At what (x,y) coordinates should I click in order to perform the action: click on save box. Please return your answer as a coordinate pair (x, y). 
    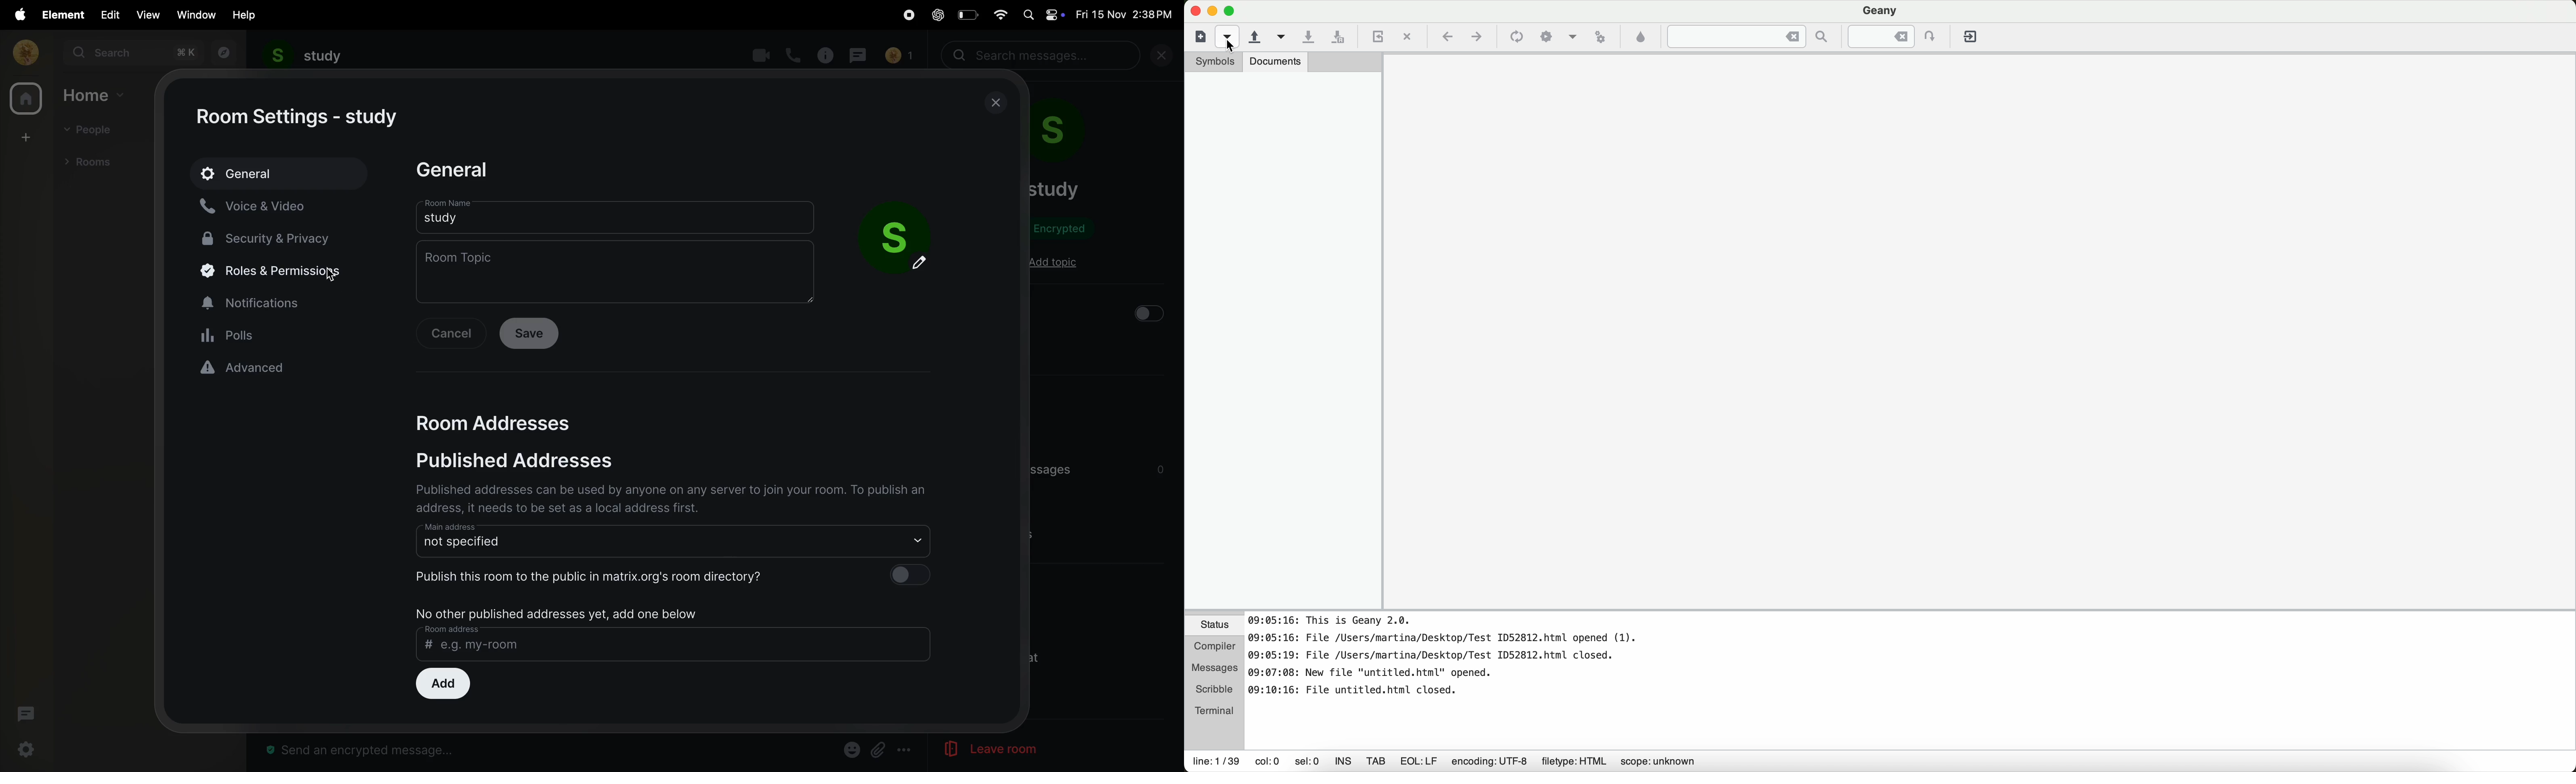
    Looking at the image, I should click on (901, 237).